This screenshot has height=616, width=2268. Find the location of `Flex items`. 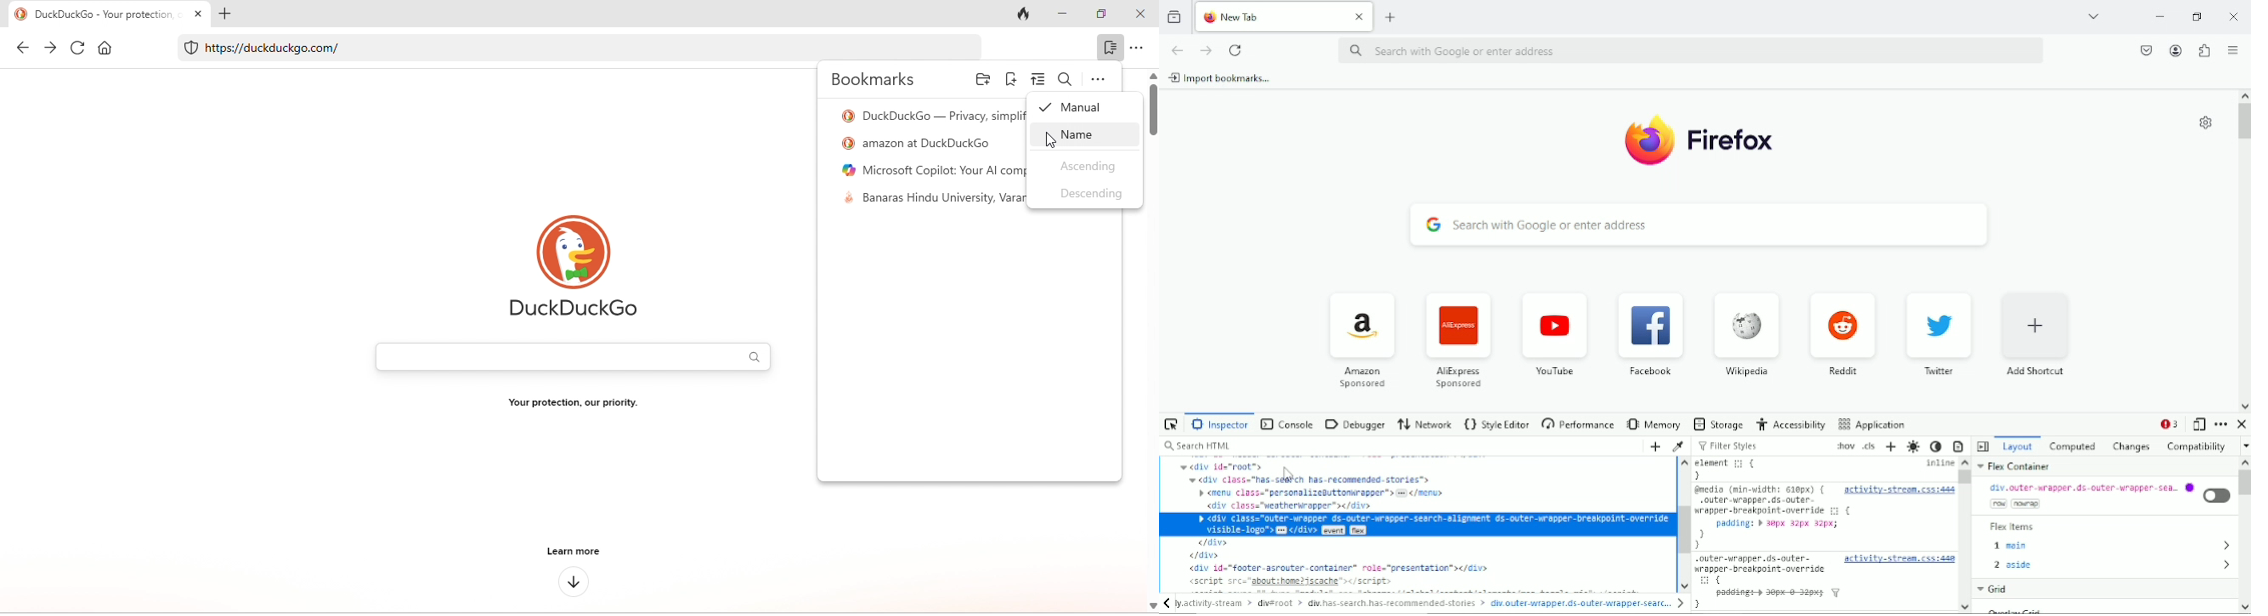

Flex items is located at coordinates (2013, 528).